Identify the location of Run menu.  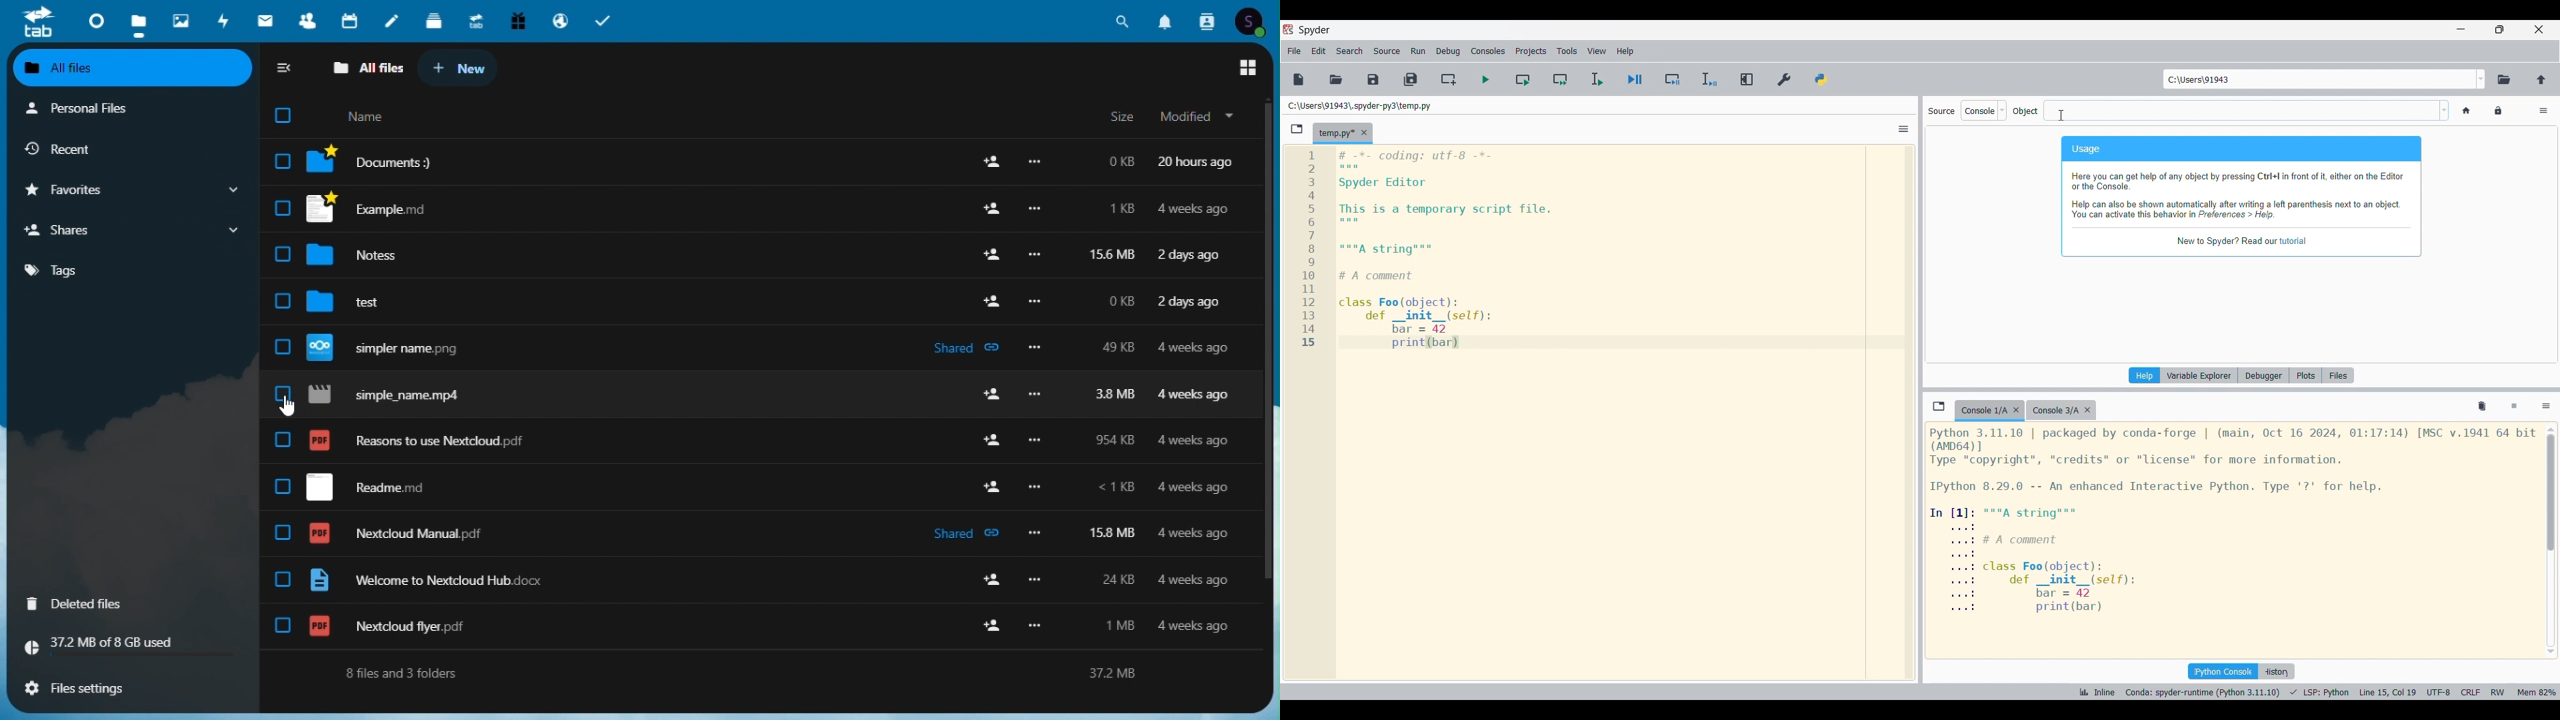
(1419, 51).